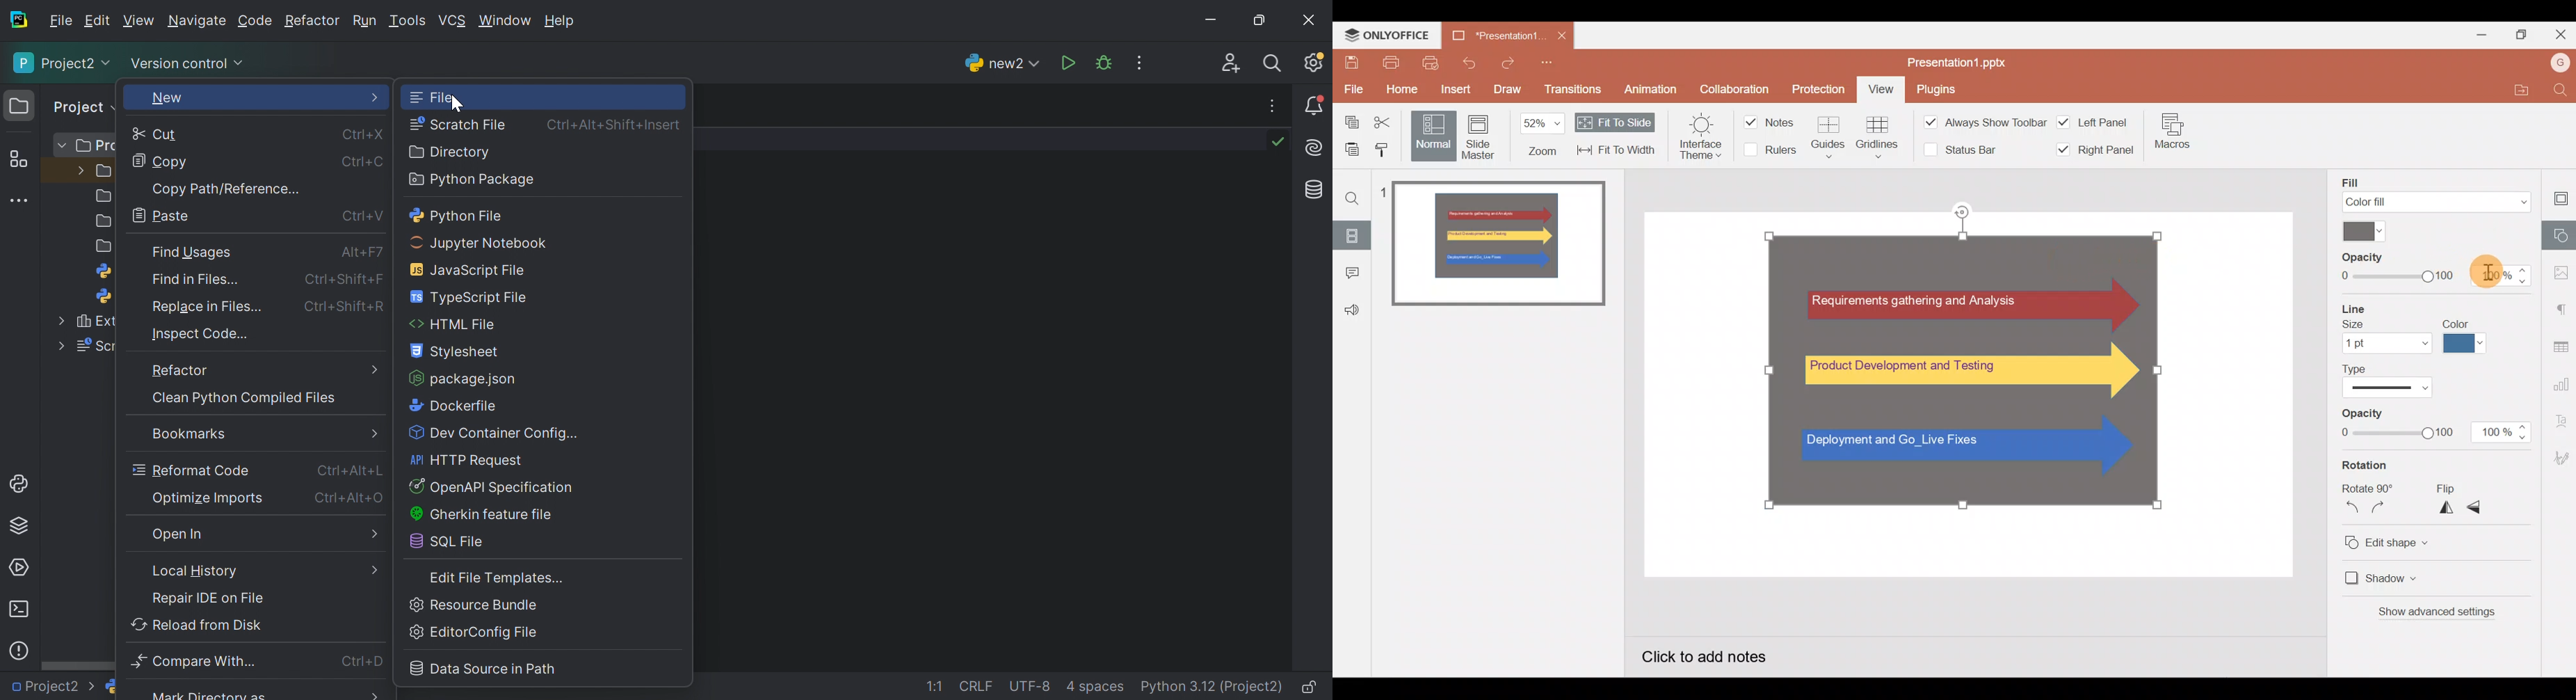  What do you see at coordinates (2560, 458) in the screenshot?
I see `Signature settings` at bounding box center [2560, 458].